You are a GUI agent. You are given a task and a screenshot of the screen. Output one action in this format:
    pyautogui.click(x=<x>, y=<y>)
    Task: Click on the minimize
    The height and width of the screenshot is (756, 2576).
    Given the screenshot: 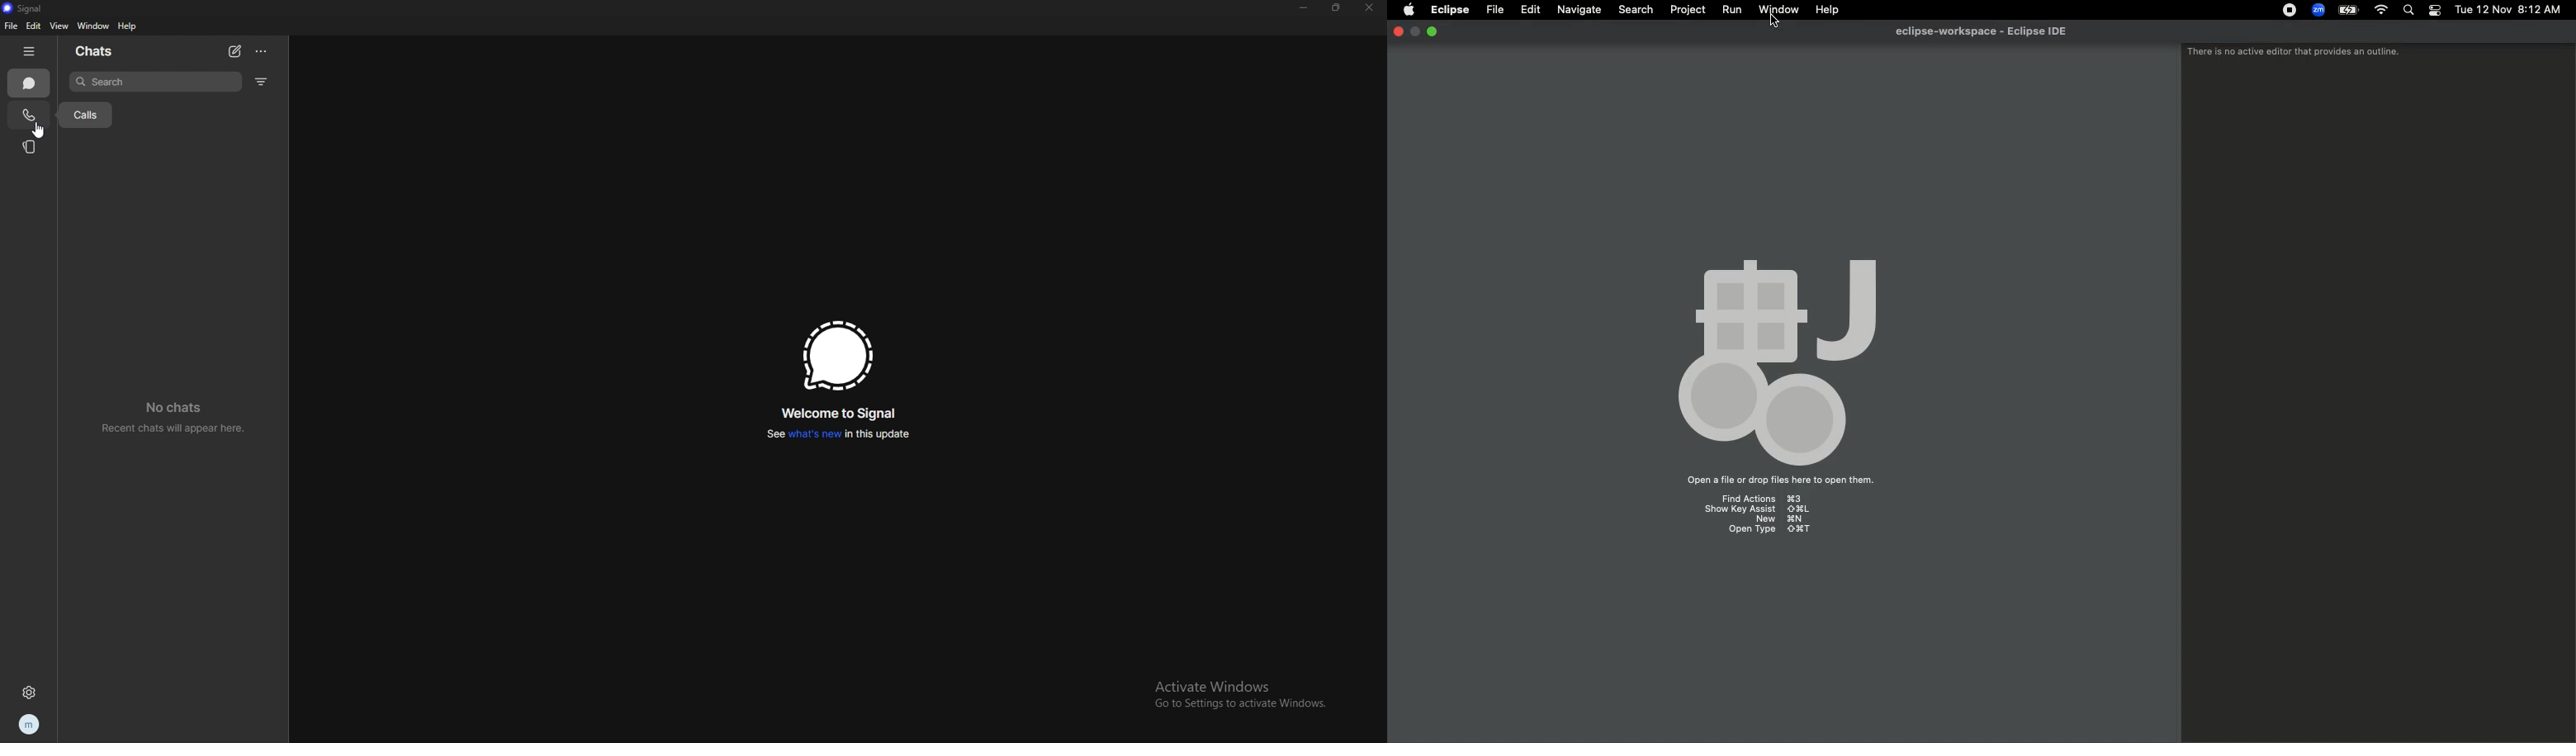 What is the action you would take?
    pyautogui.click(x=1303, y=8)
    